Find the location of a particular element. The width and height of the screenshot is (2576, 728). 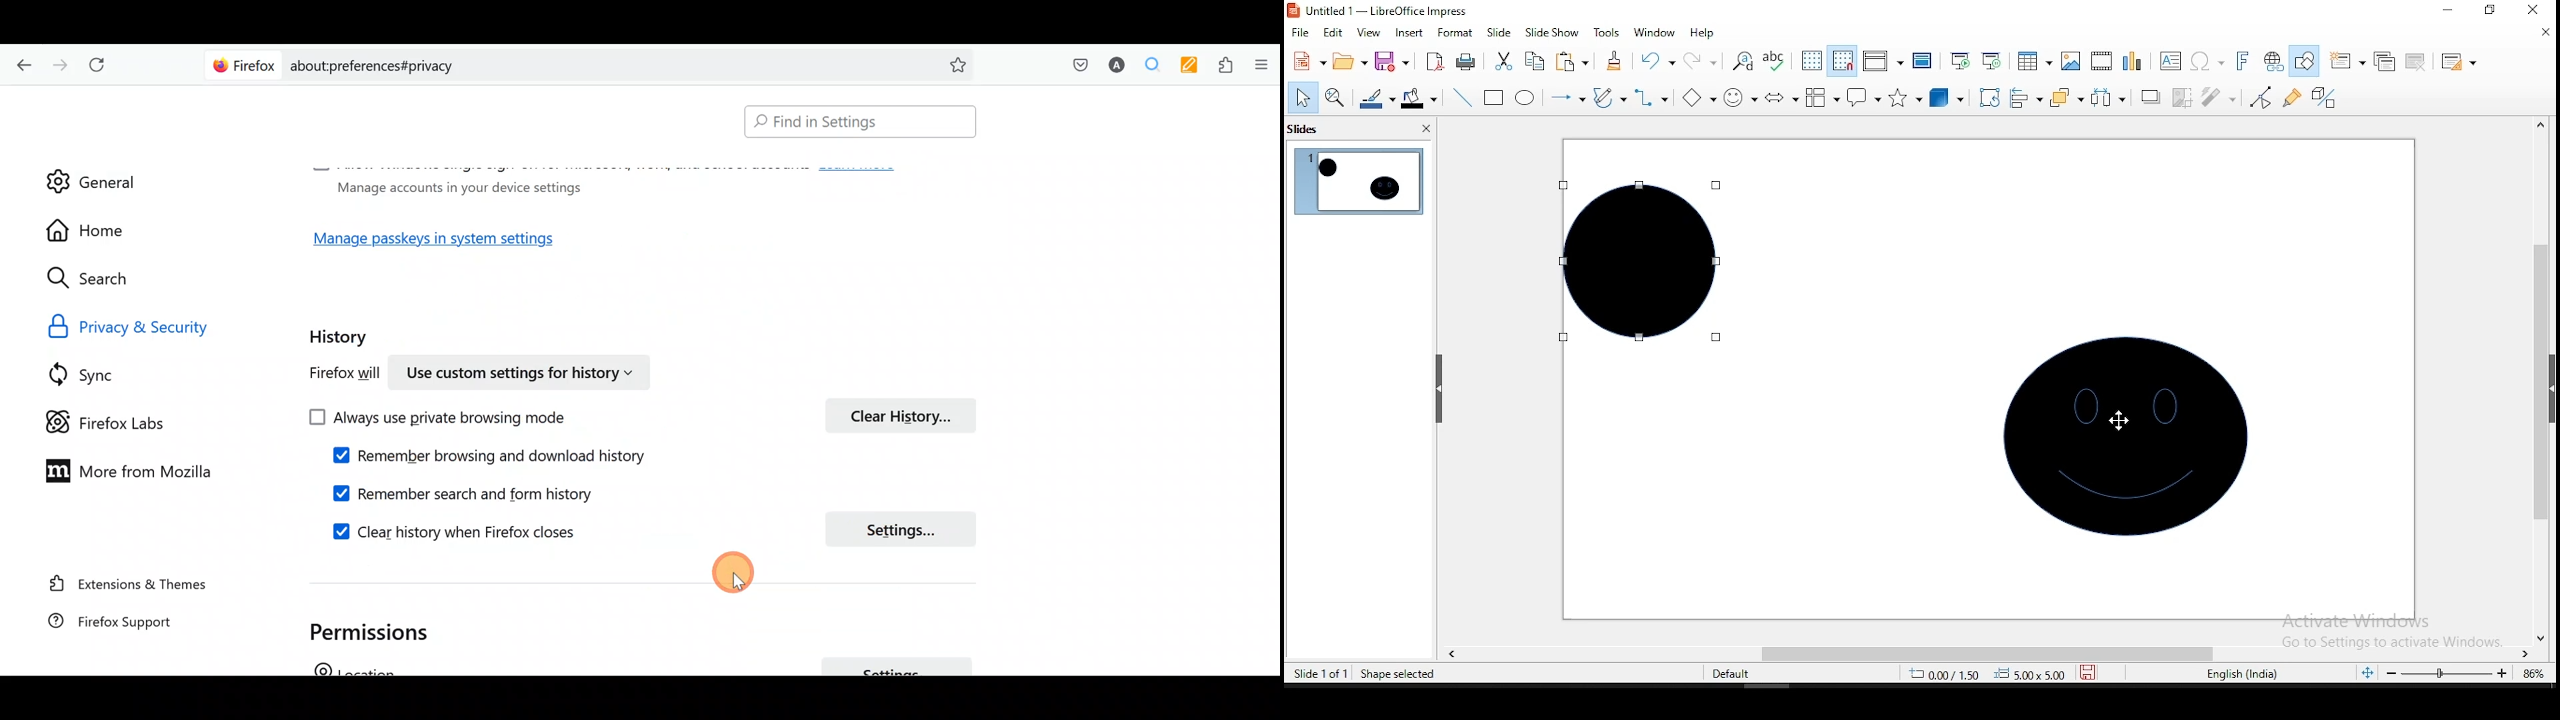

filter is located at coordinates (2217, 98).